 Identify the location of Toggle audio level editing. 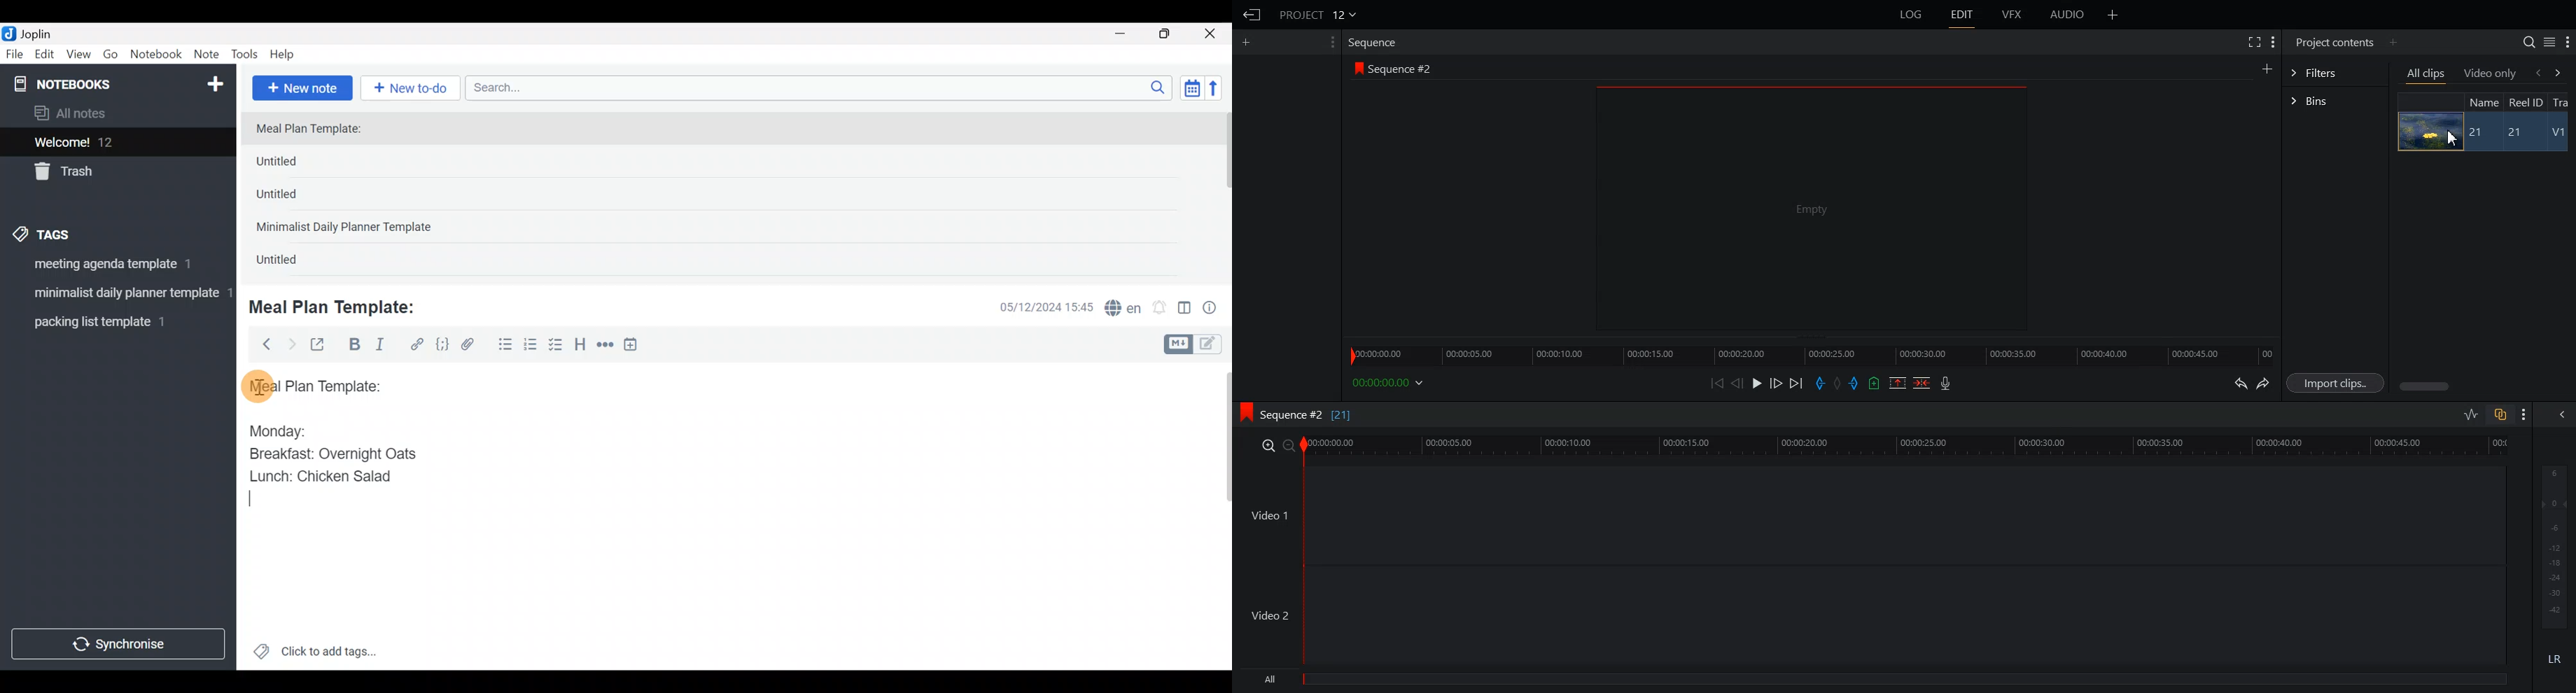
(2471, 414).